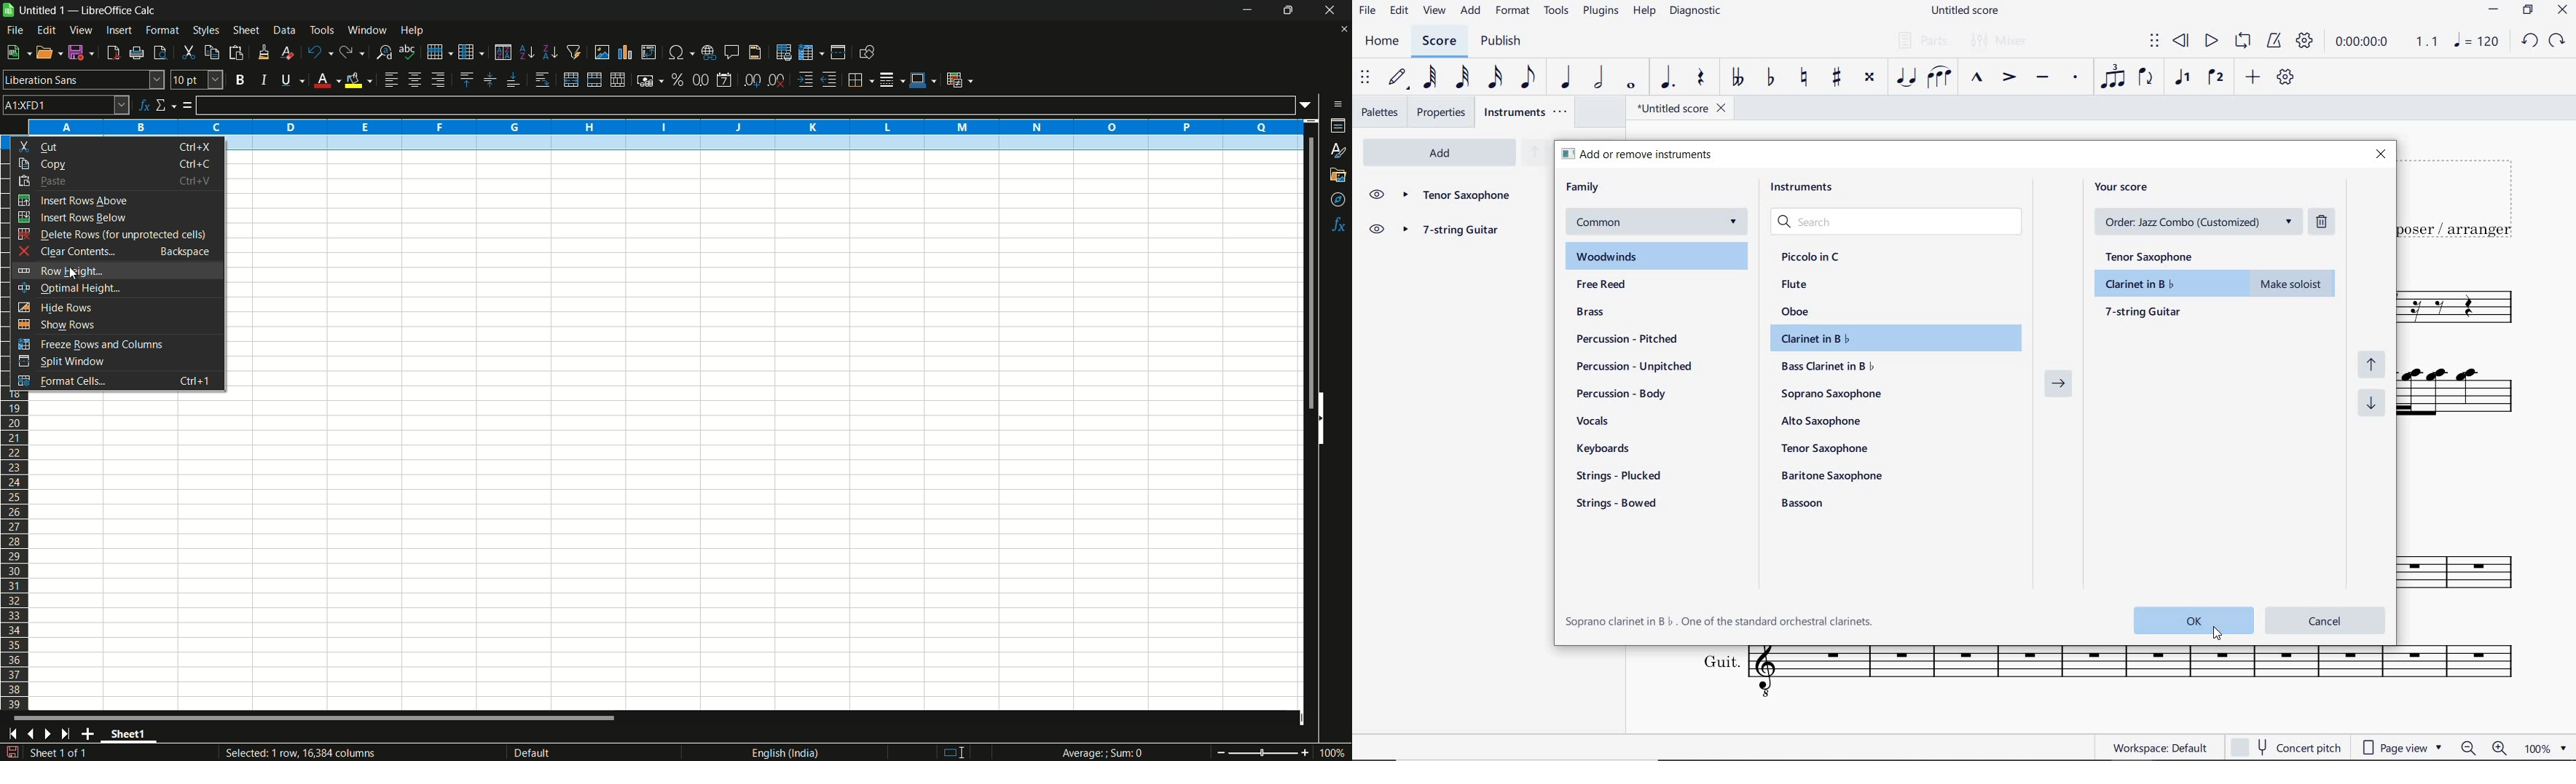 This screenshot has width=2576, height=784. What do you see at coordinates (555, 753) in the screenshot?
I see `default` at bounding box center [555, 753].